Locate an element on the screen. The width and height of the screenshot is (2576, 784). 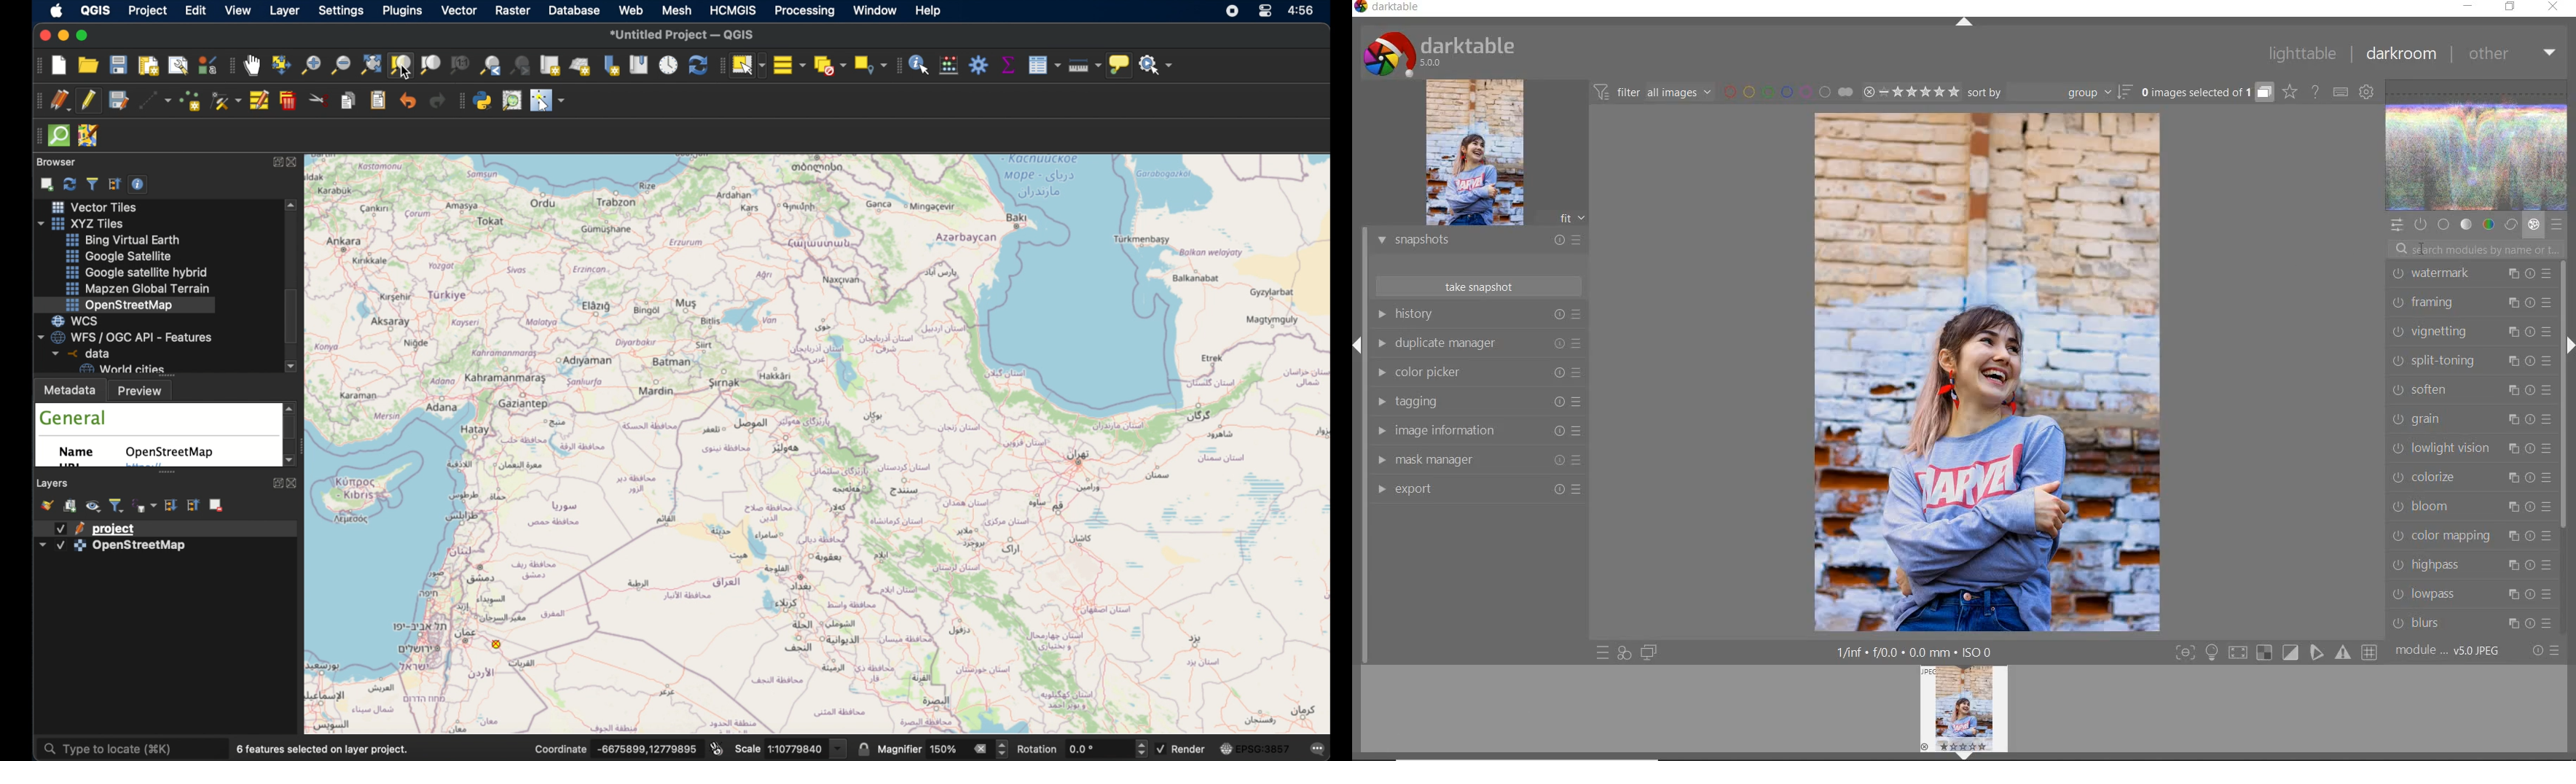
expand all is located at coordinates (170, 505).